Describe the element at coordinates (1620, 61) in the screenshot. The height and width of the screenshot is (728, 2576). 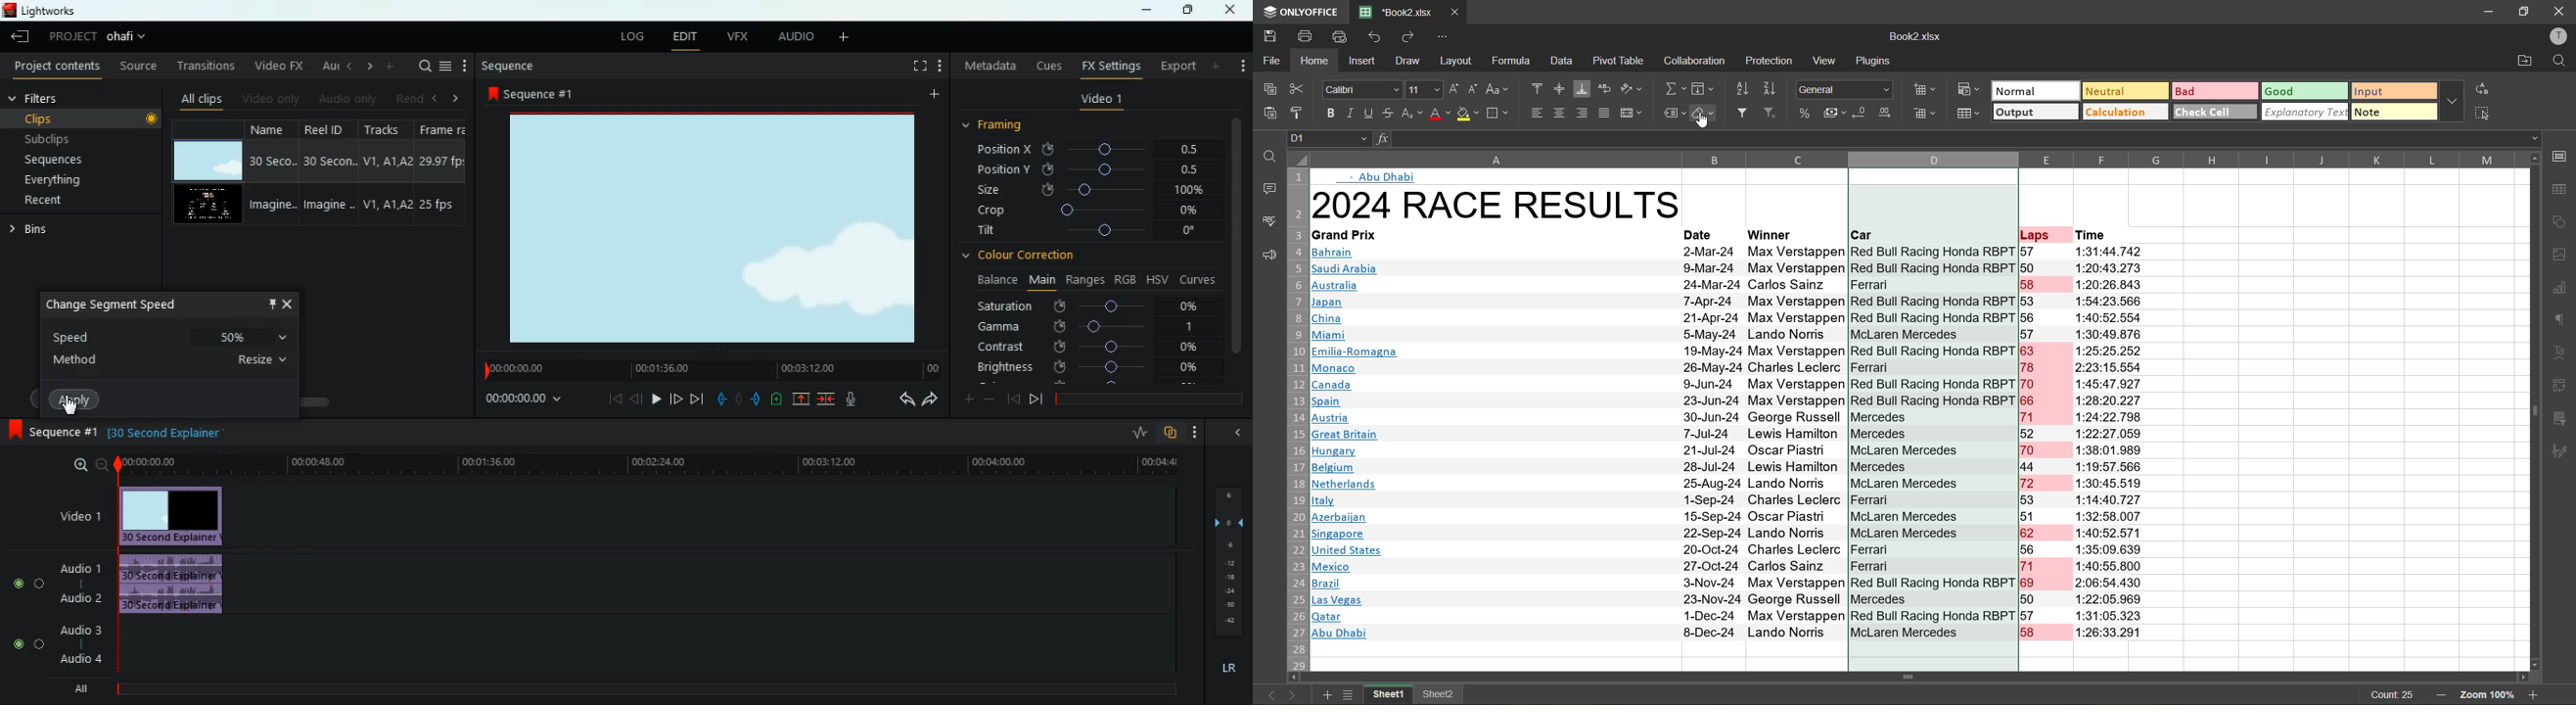
I see `pivot table` at that location.